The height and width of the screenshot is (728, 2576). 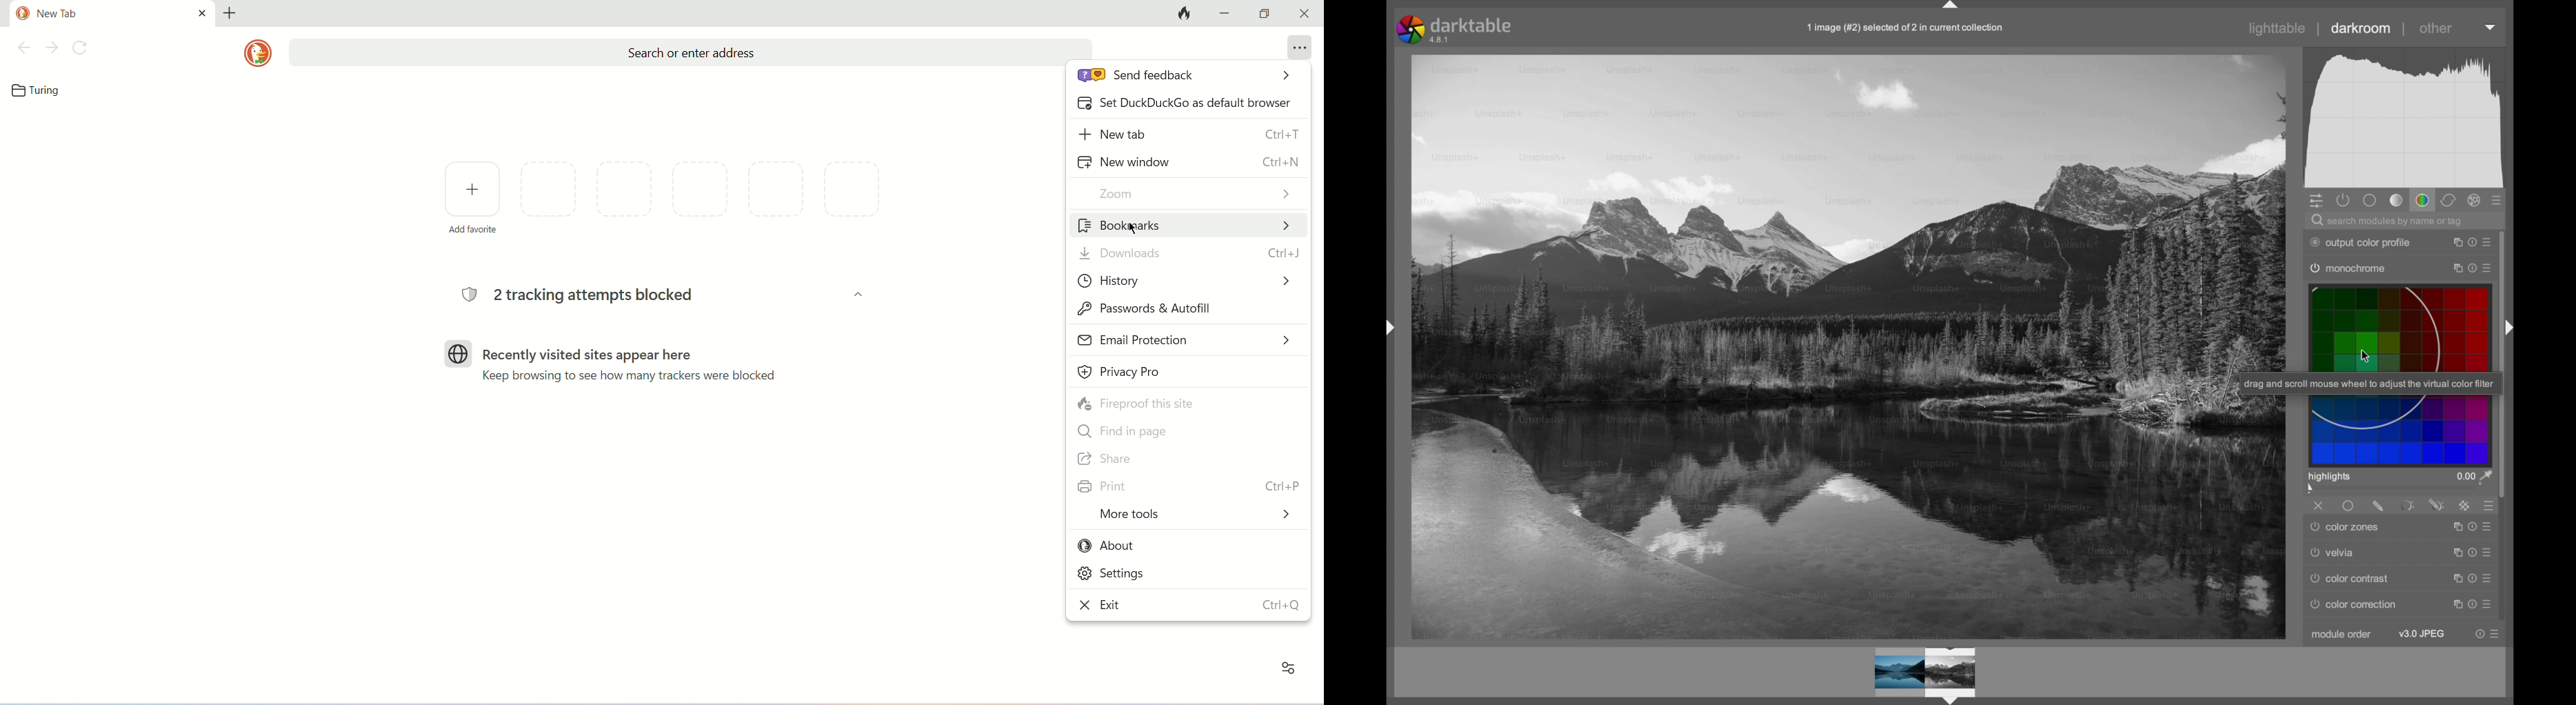 I want to click on settings, so click(x=1188, y=574).